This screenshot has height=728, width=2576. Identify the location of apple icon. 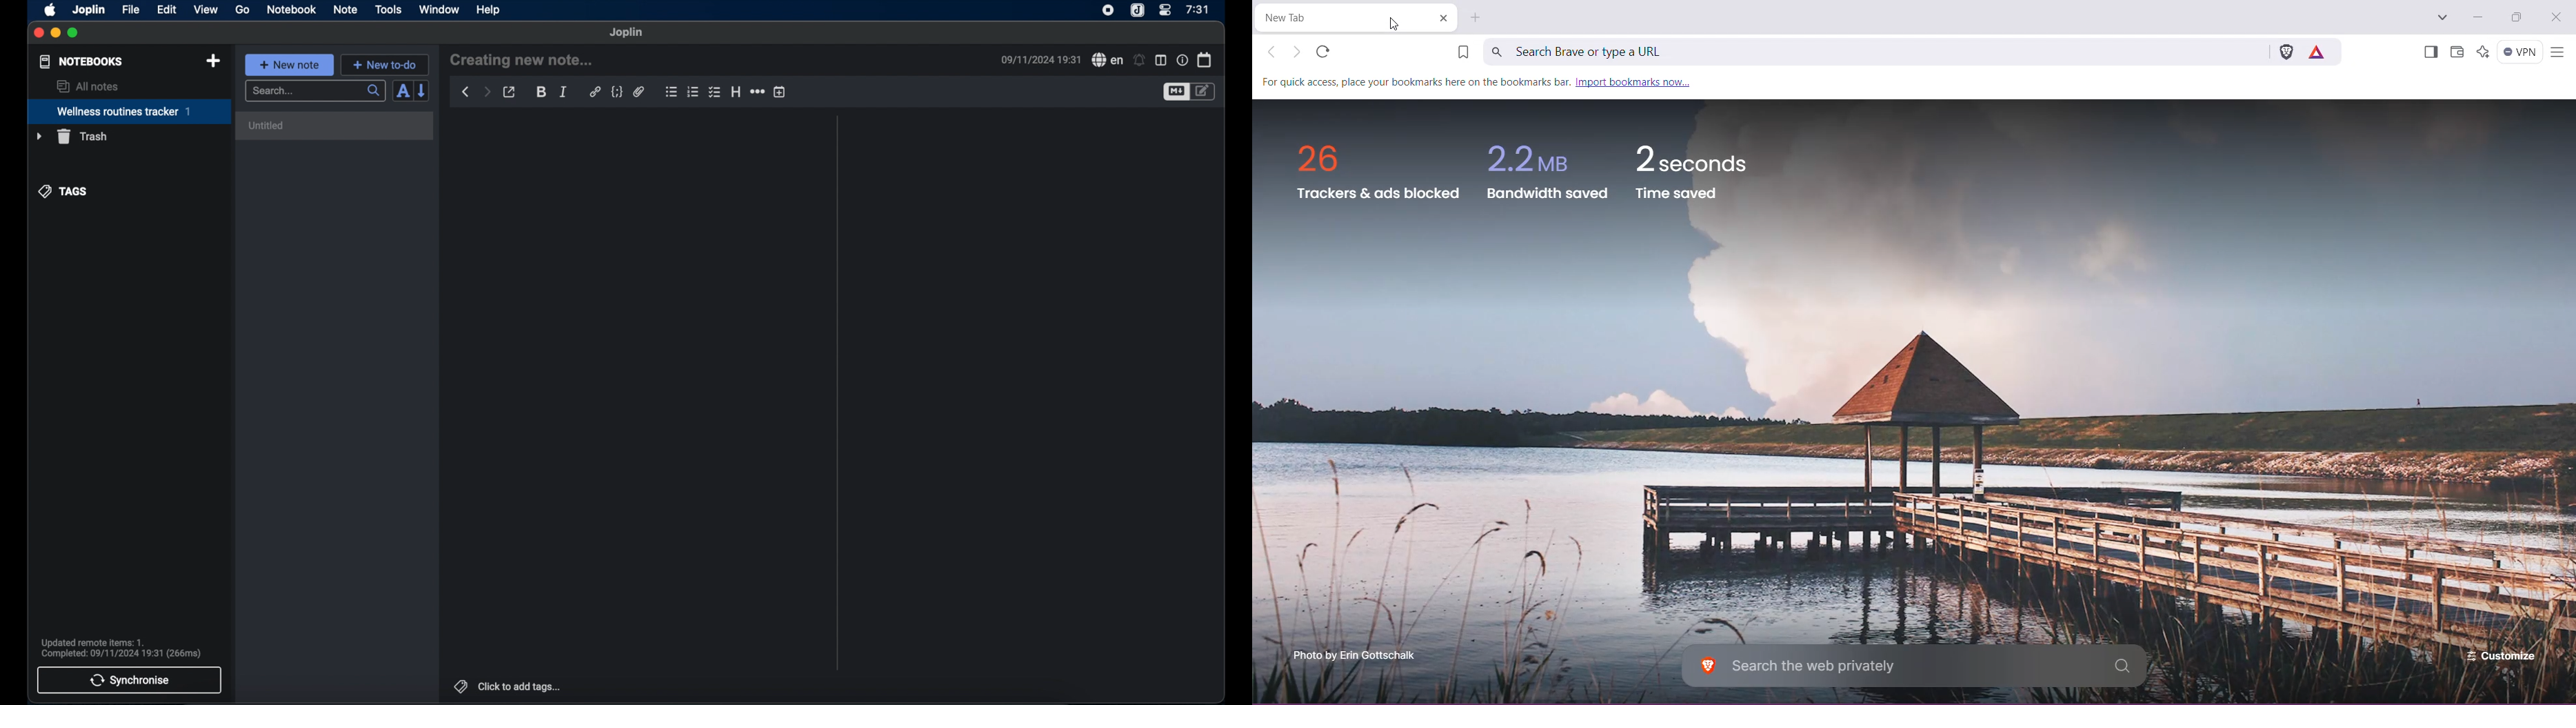
(51, 10).